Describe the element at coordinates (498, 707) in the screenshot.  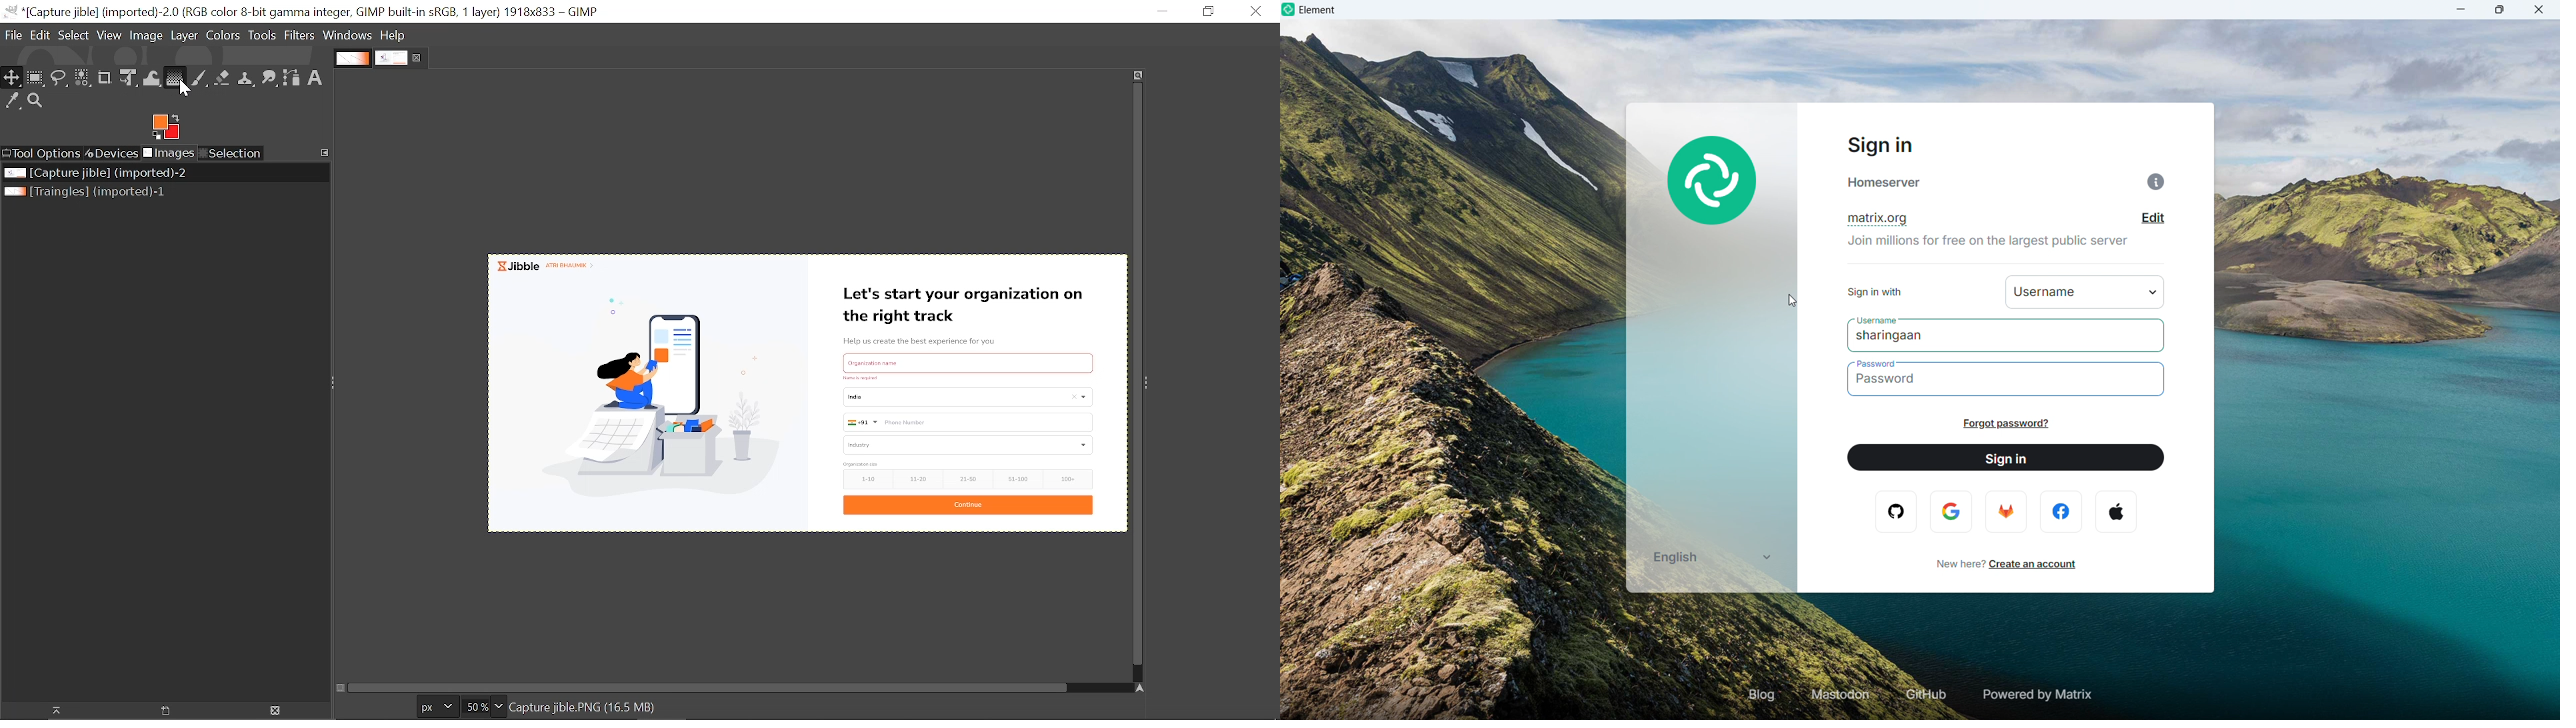
I see `Zoom options` at that location.